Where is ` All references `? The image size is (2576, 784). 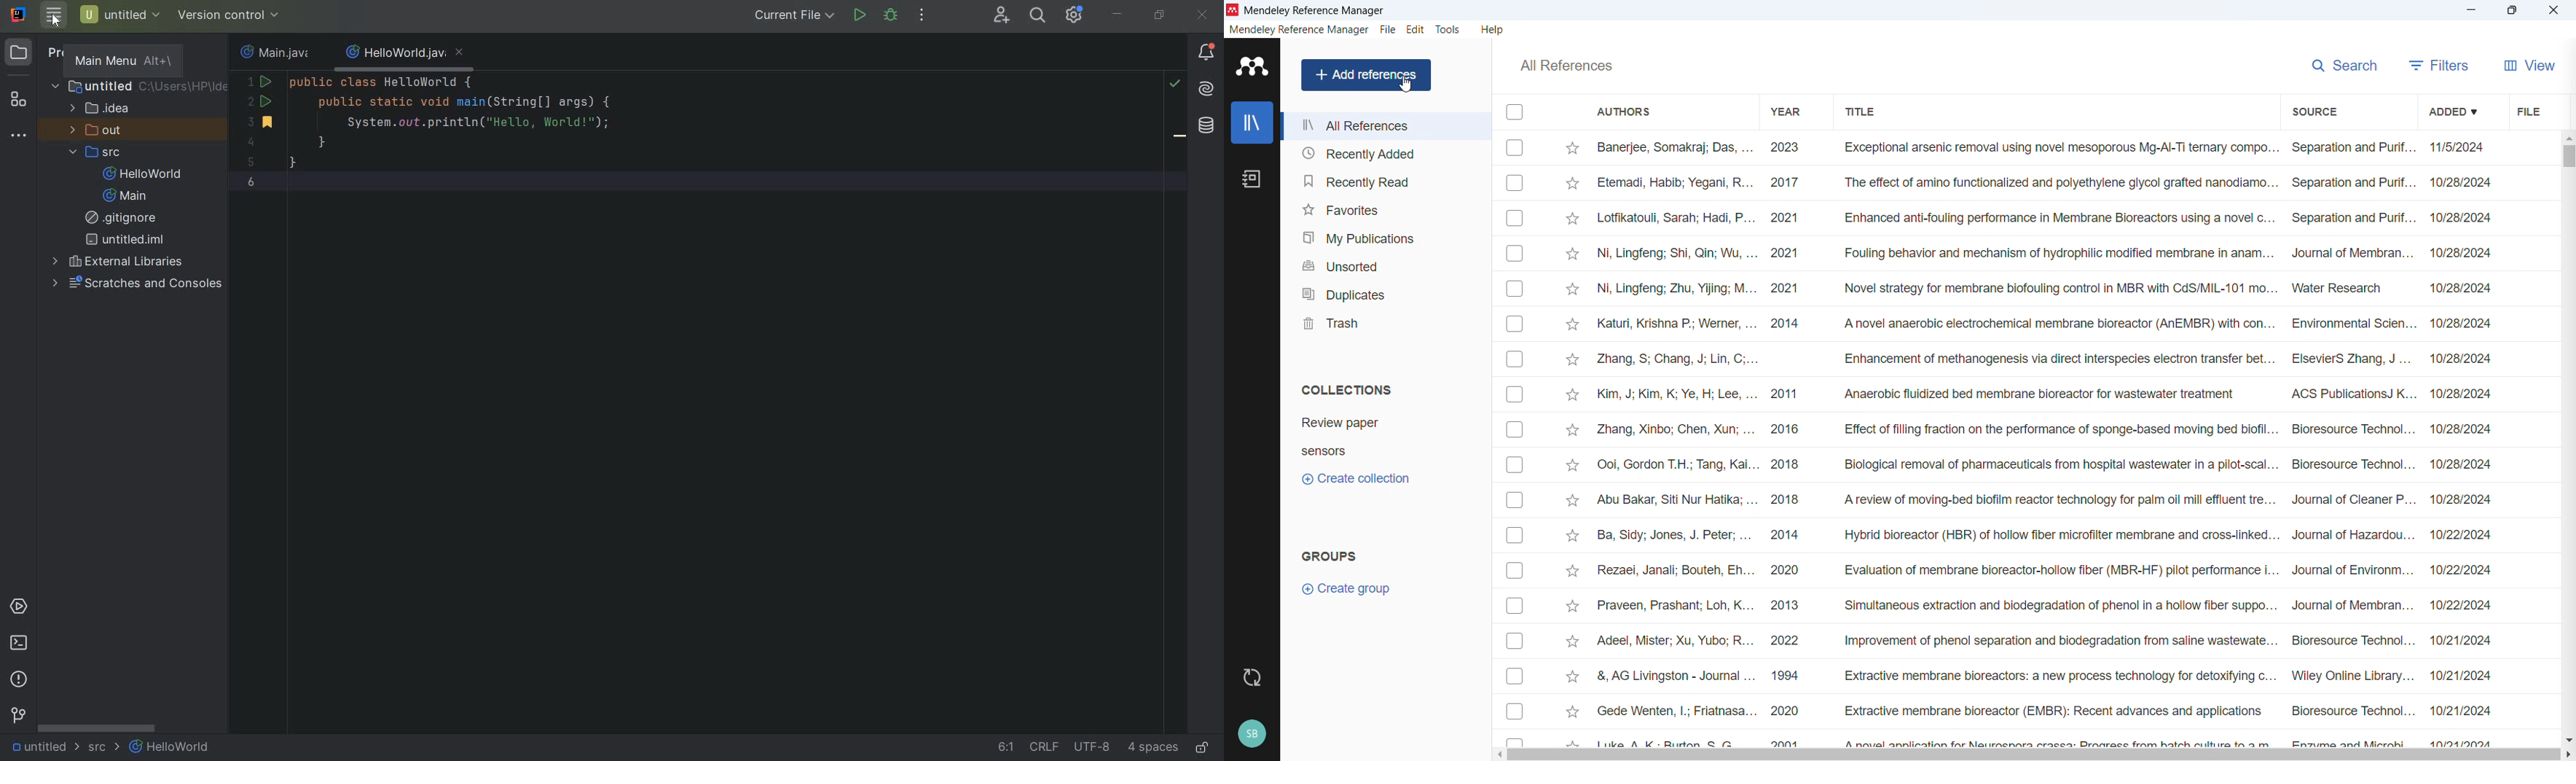  All references  is located at coordinates (1565, 66).